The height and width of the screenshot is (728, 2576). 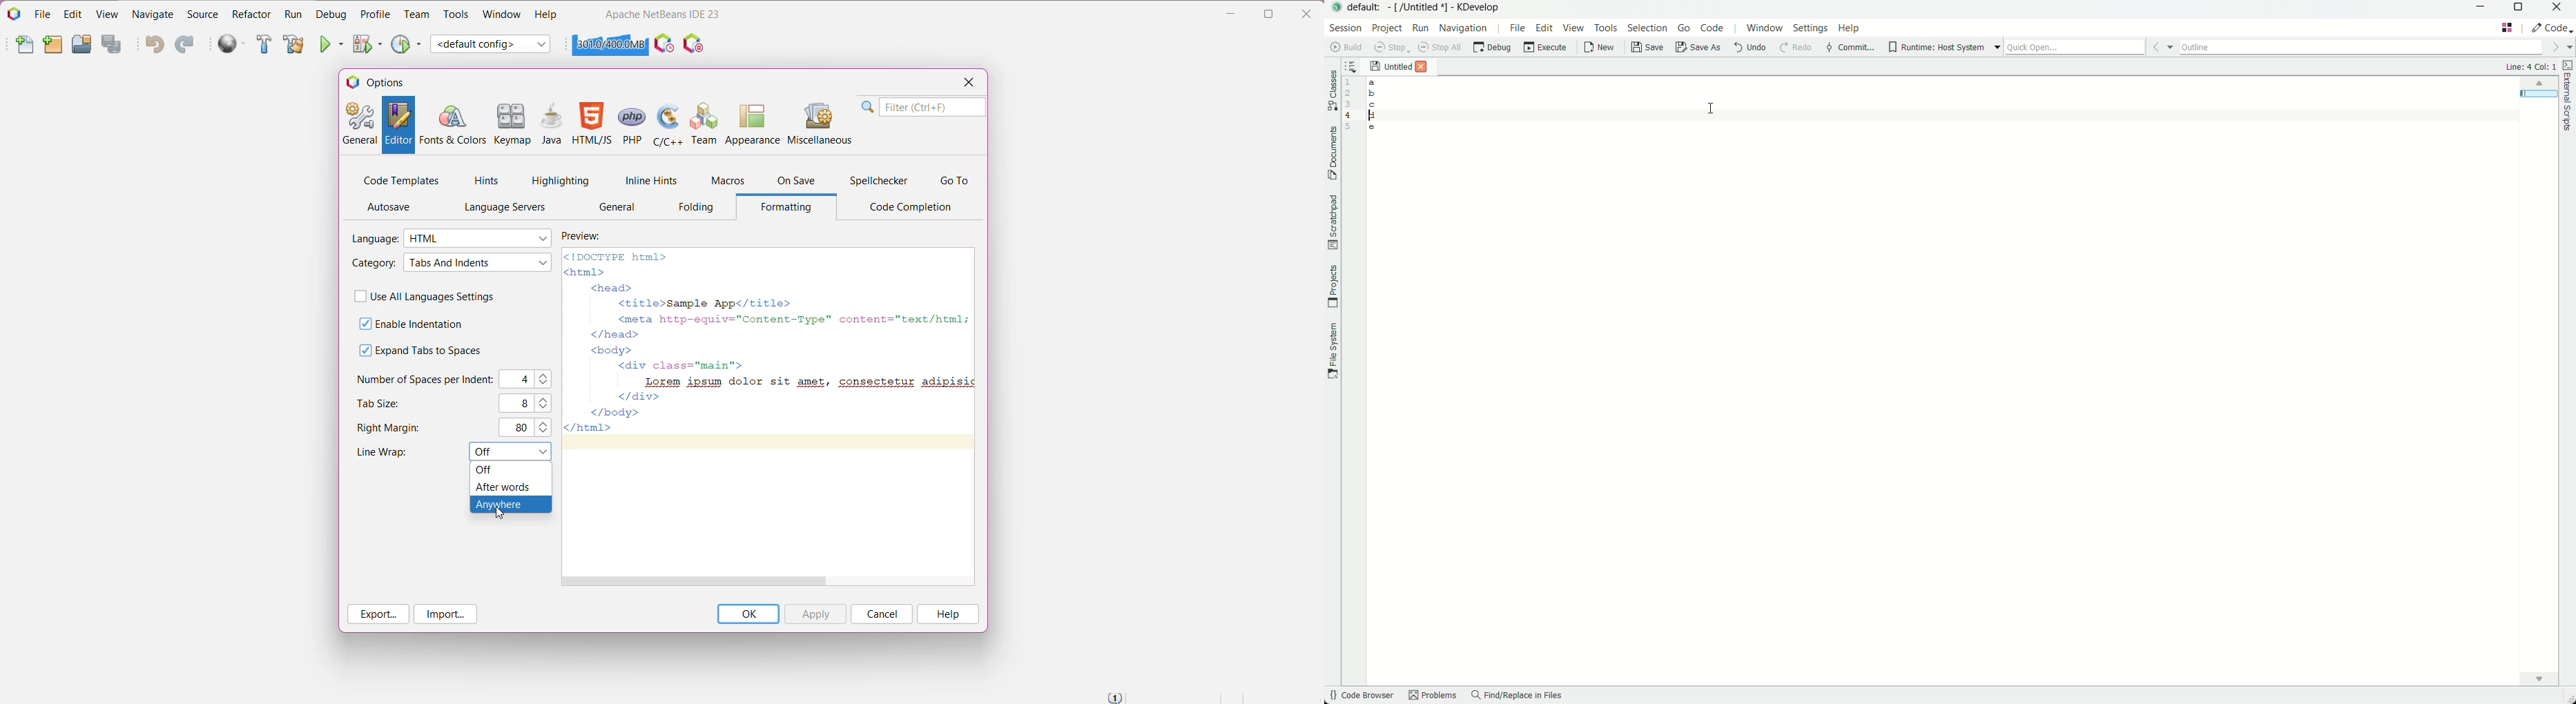 What do you see at coordinates (2507, 27) in the screenshot?
I see `edit layout` at bounding box center [2507, 27].